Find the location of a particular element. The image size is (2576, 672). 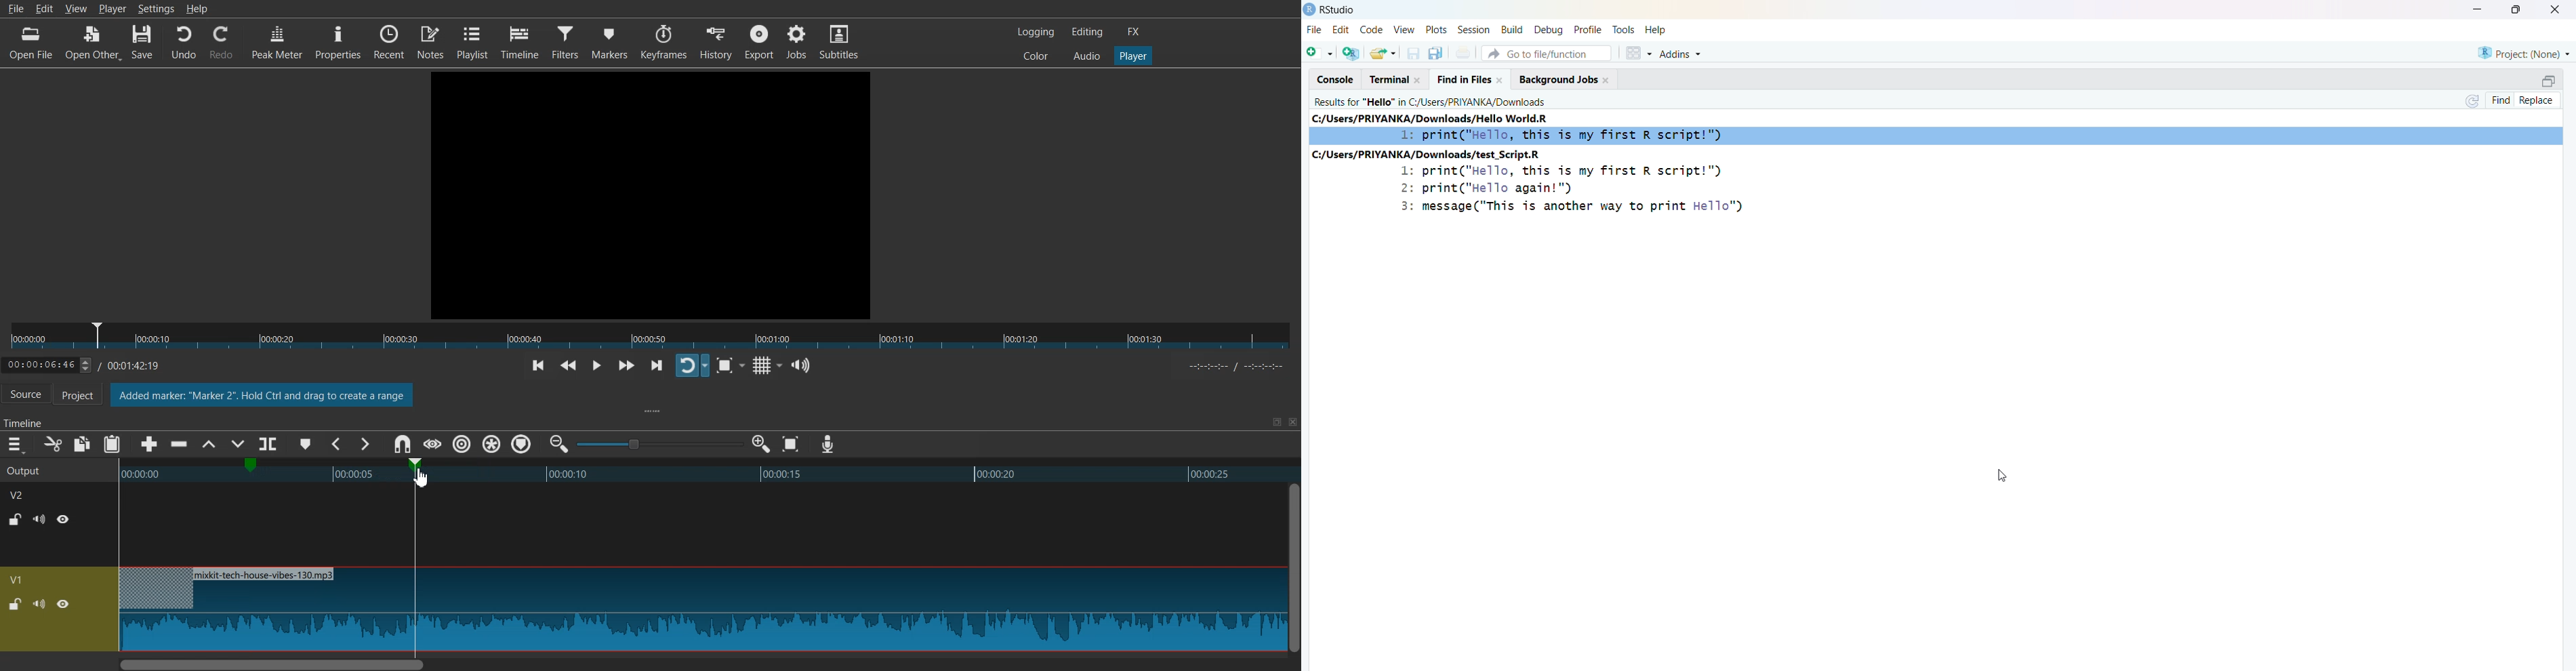

Console is located at coordinates (1336, 80).